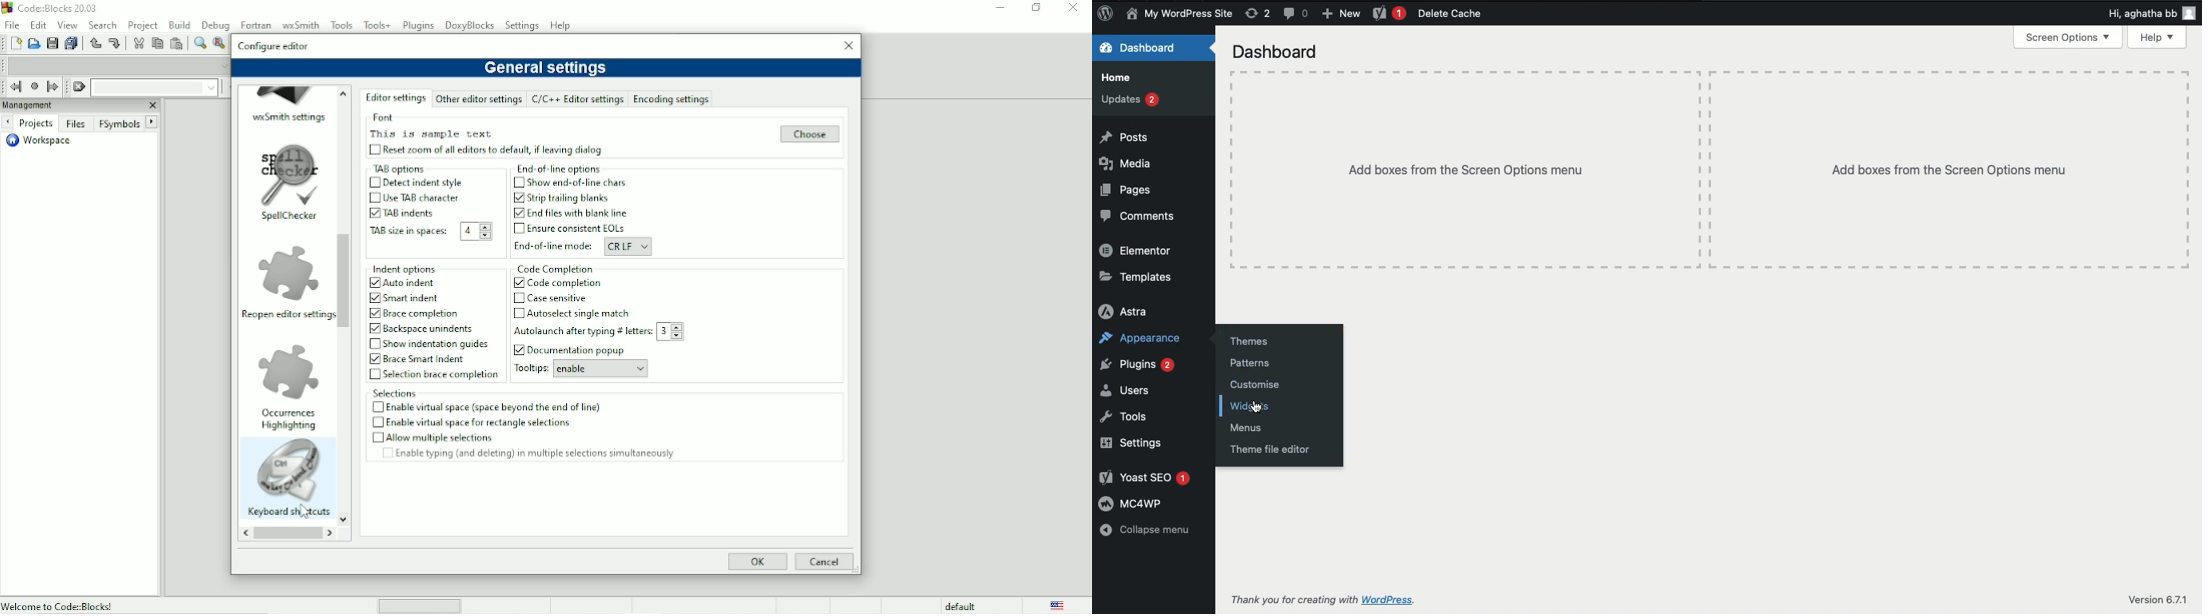 This screenshot has width=2212, height=616. Describe the element at coordinates (333, 534) in the screenshot. I see `Forward` at that location.